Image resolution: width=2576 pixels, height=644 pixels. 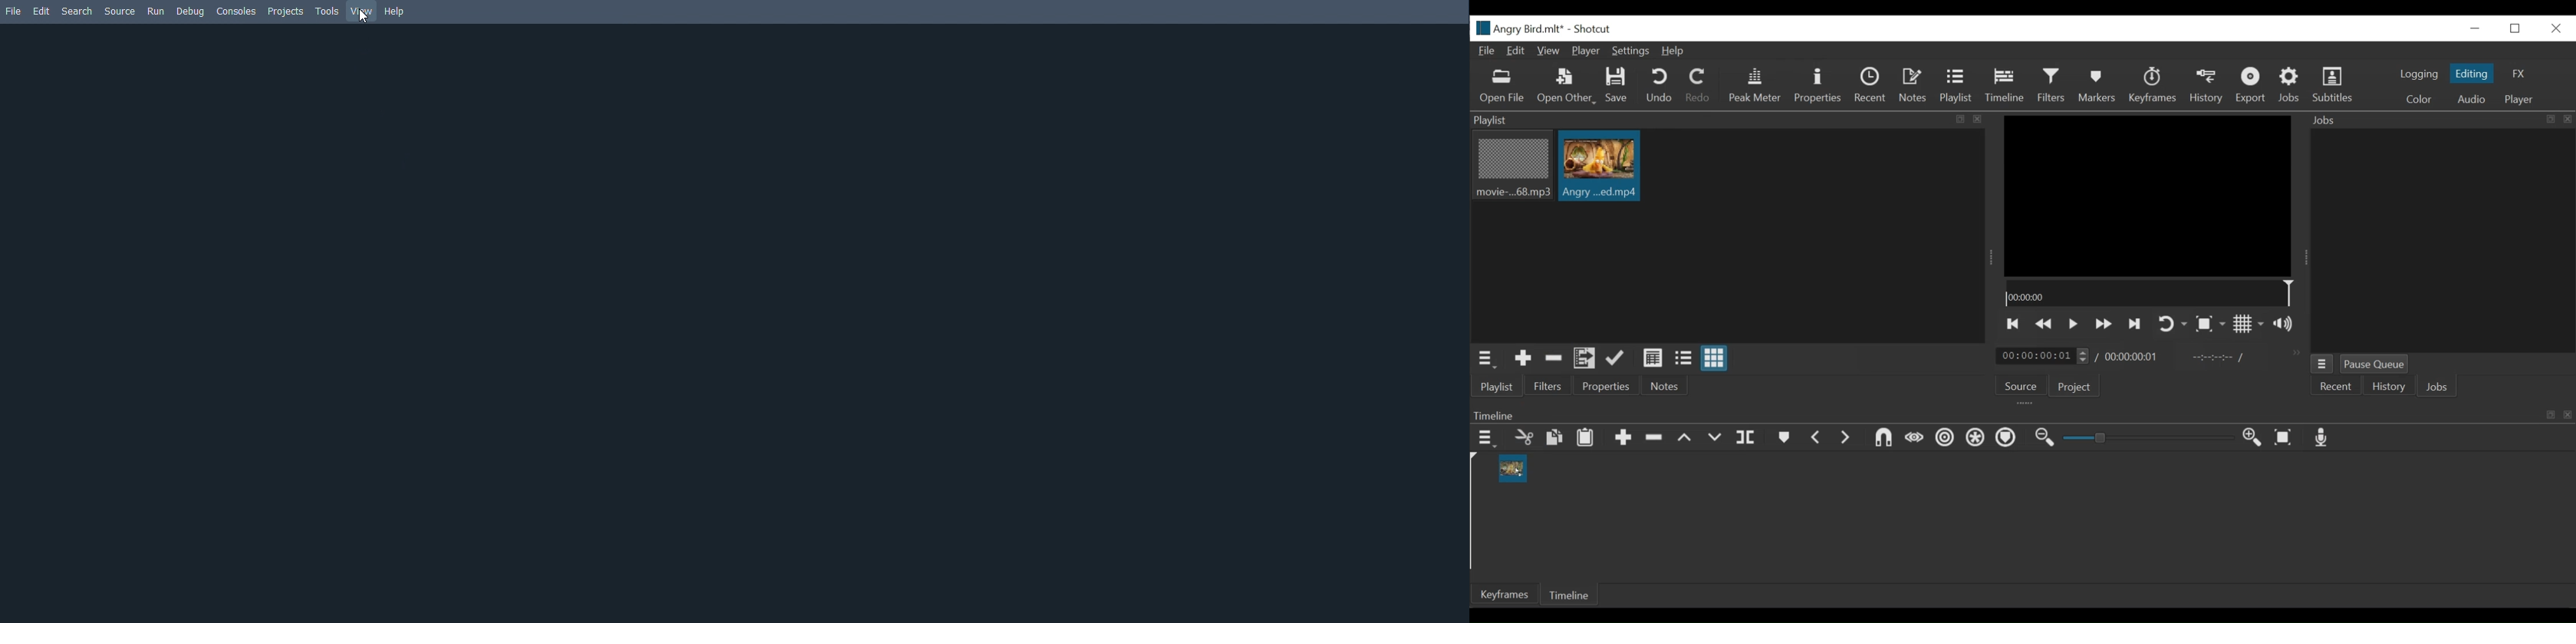 What do you see at coordinates (1502, 87) in the screenshot?
I see `Open File` at bounding box center [1502, 87].